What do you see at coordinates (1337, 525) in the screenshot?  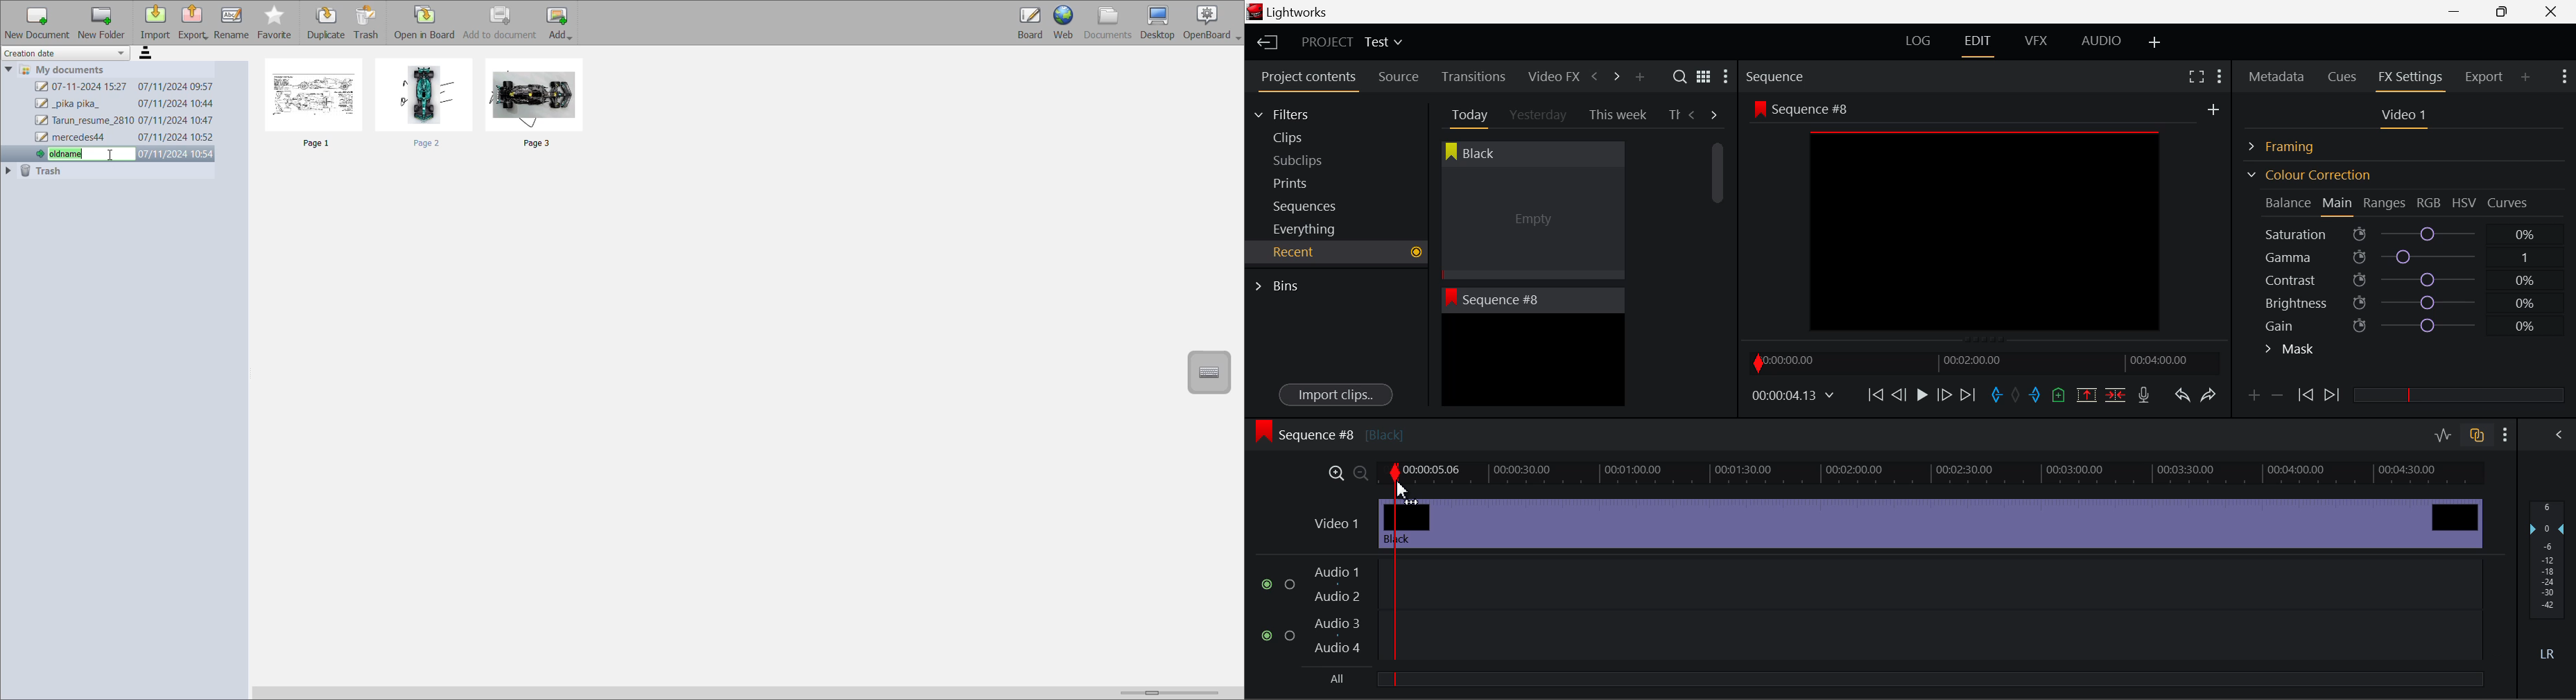 I see `Video 1` at bounding box center [1337, 525].